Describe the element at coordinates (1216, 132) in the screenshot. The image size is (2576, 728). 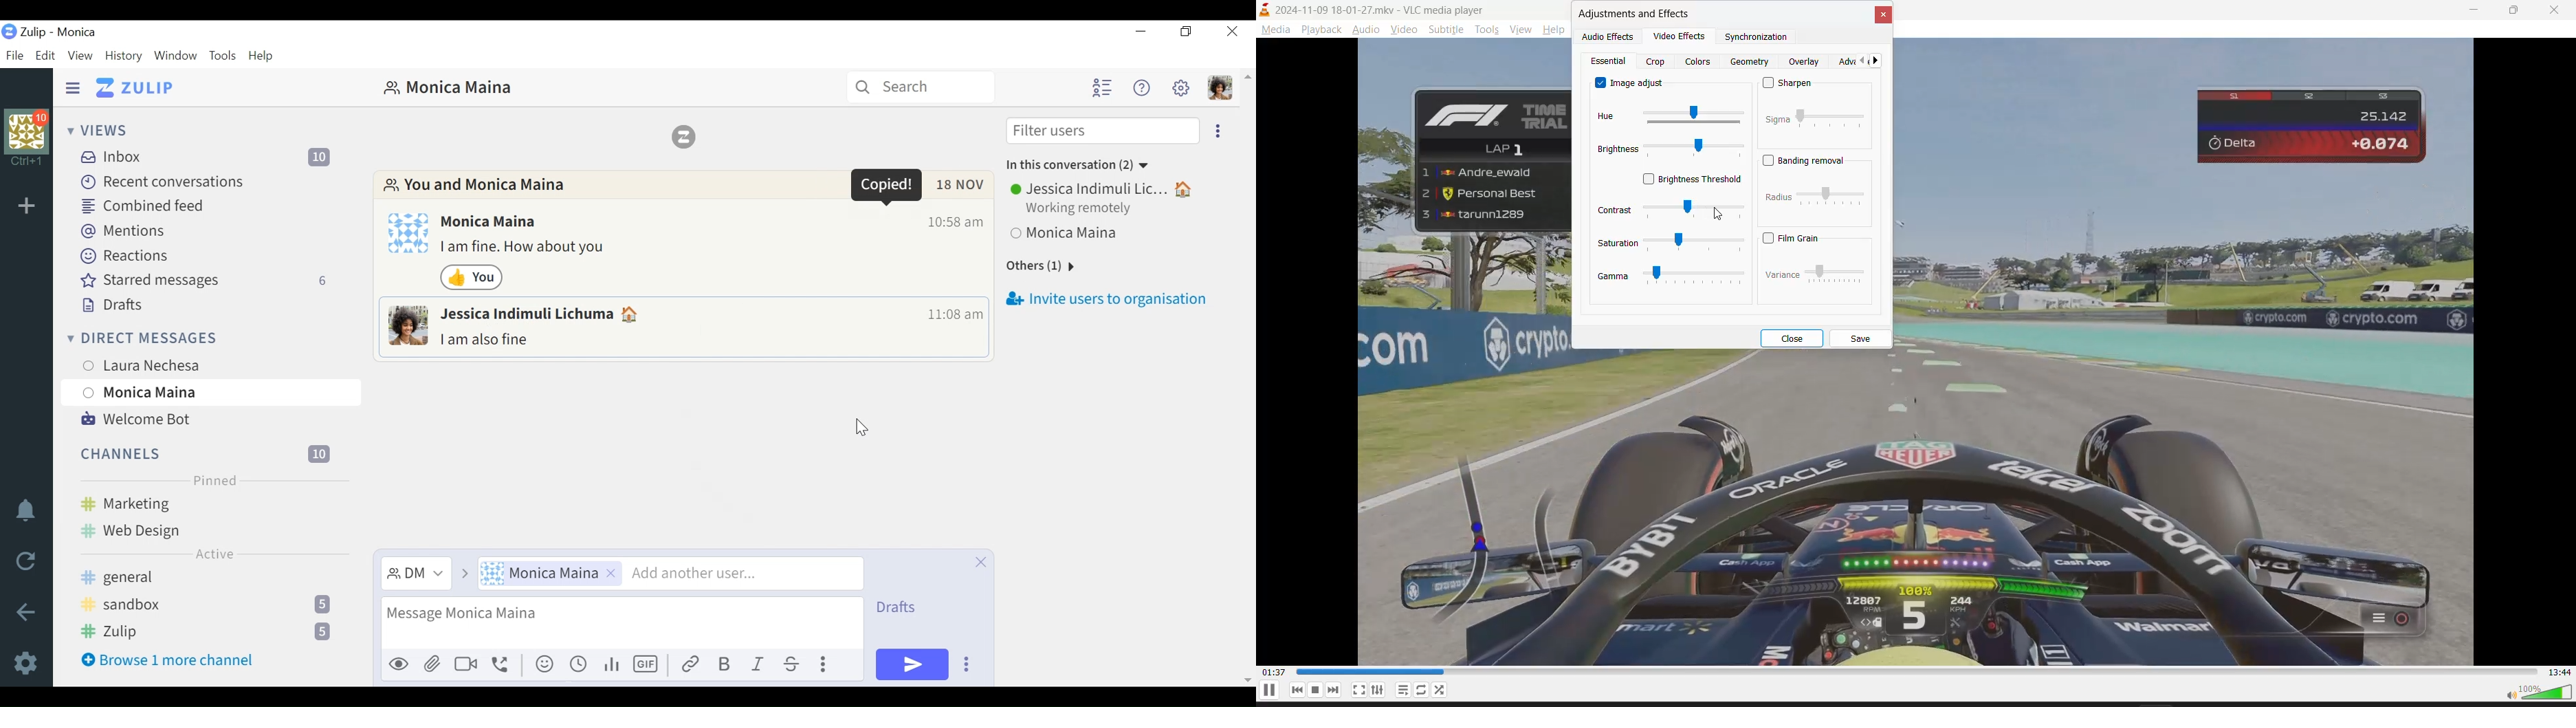
I see `Ellipsis` at that location.